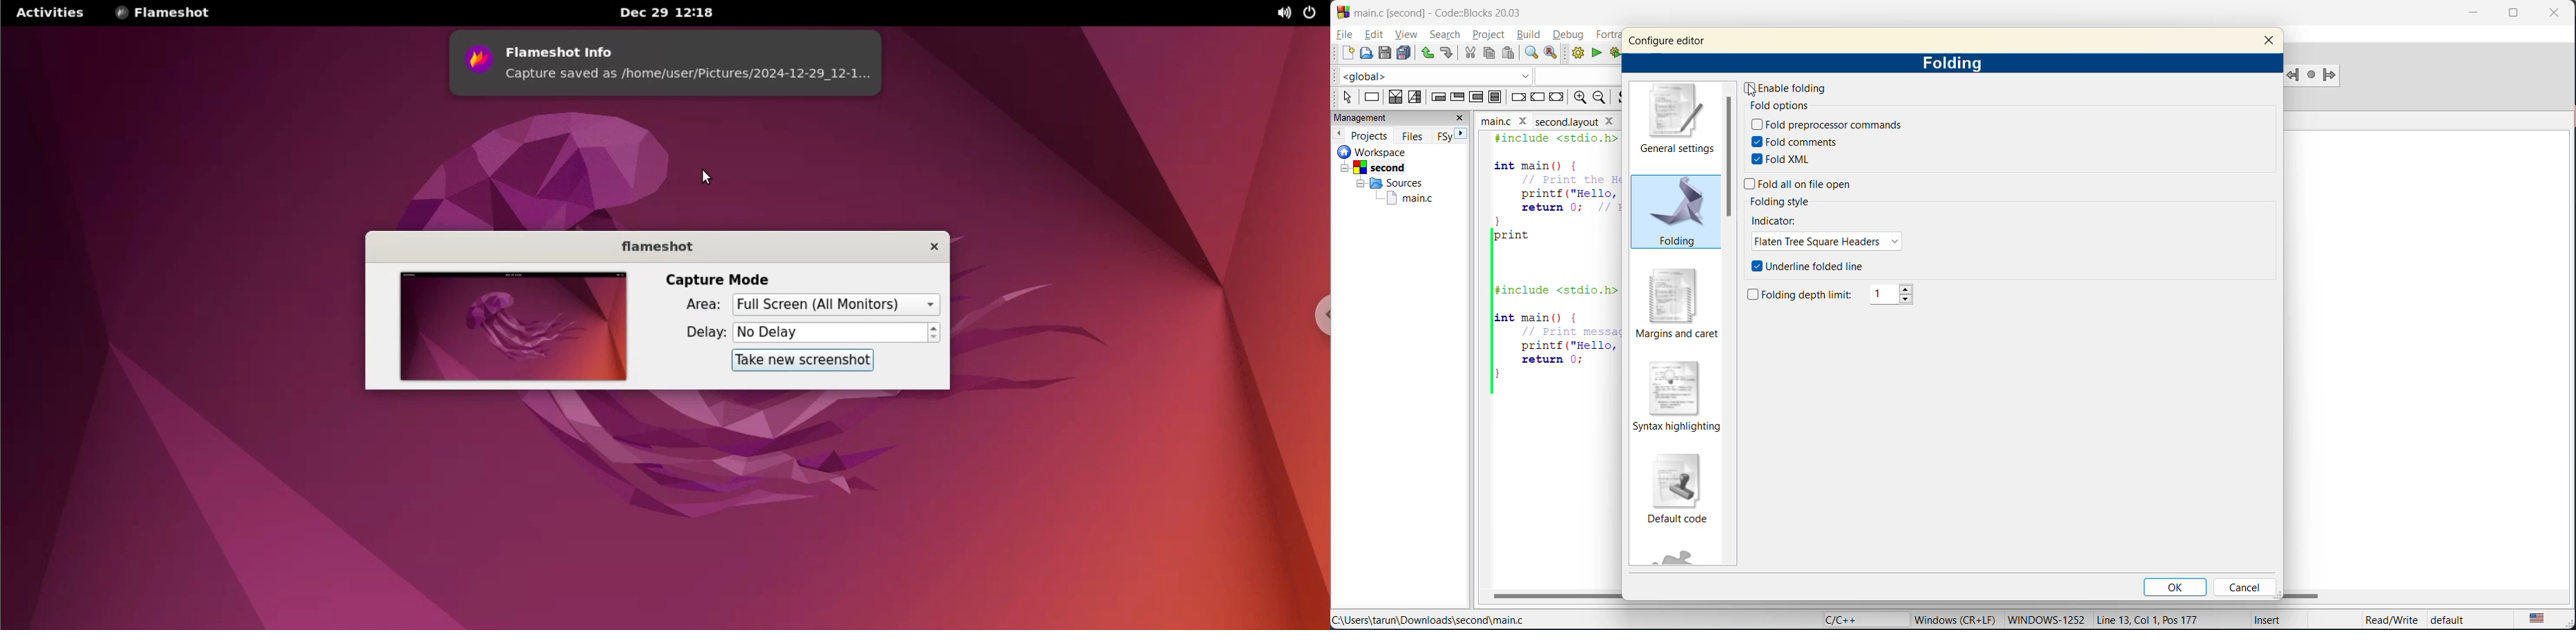 The height and width of the screenshot is (644, 2576). Describe the element at coordinates (1365, 54) in the screenshot. I see `open` at that location.